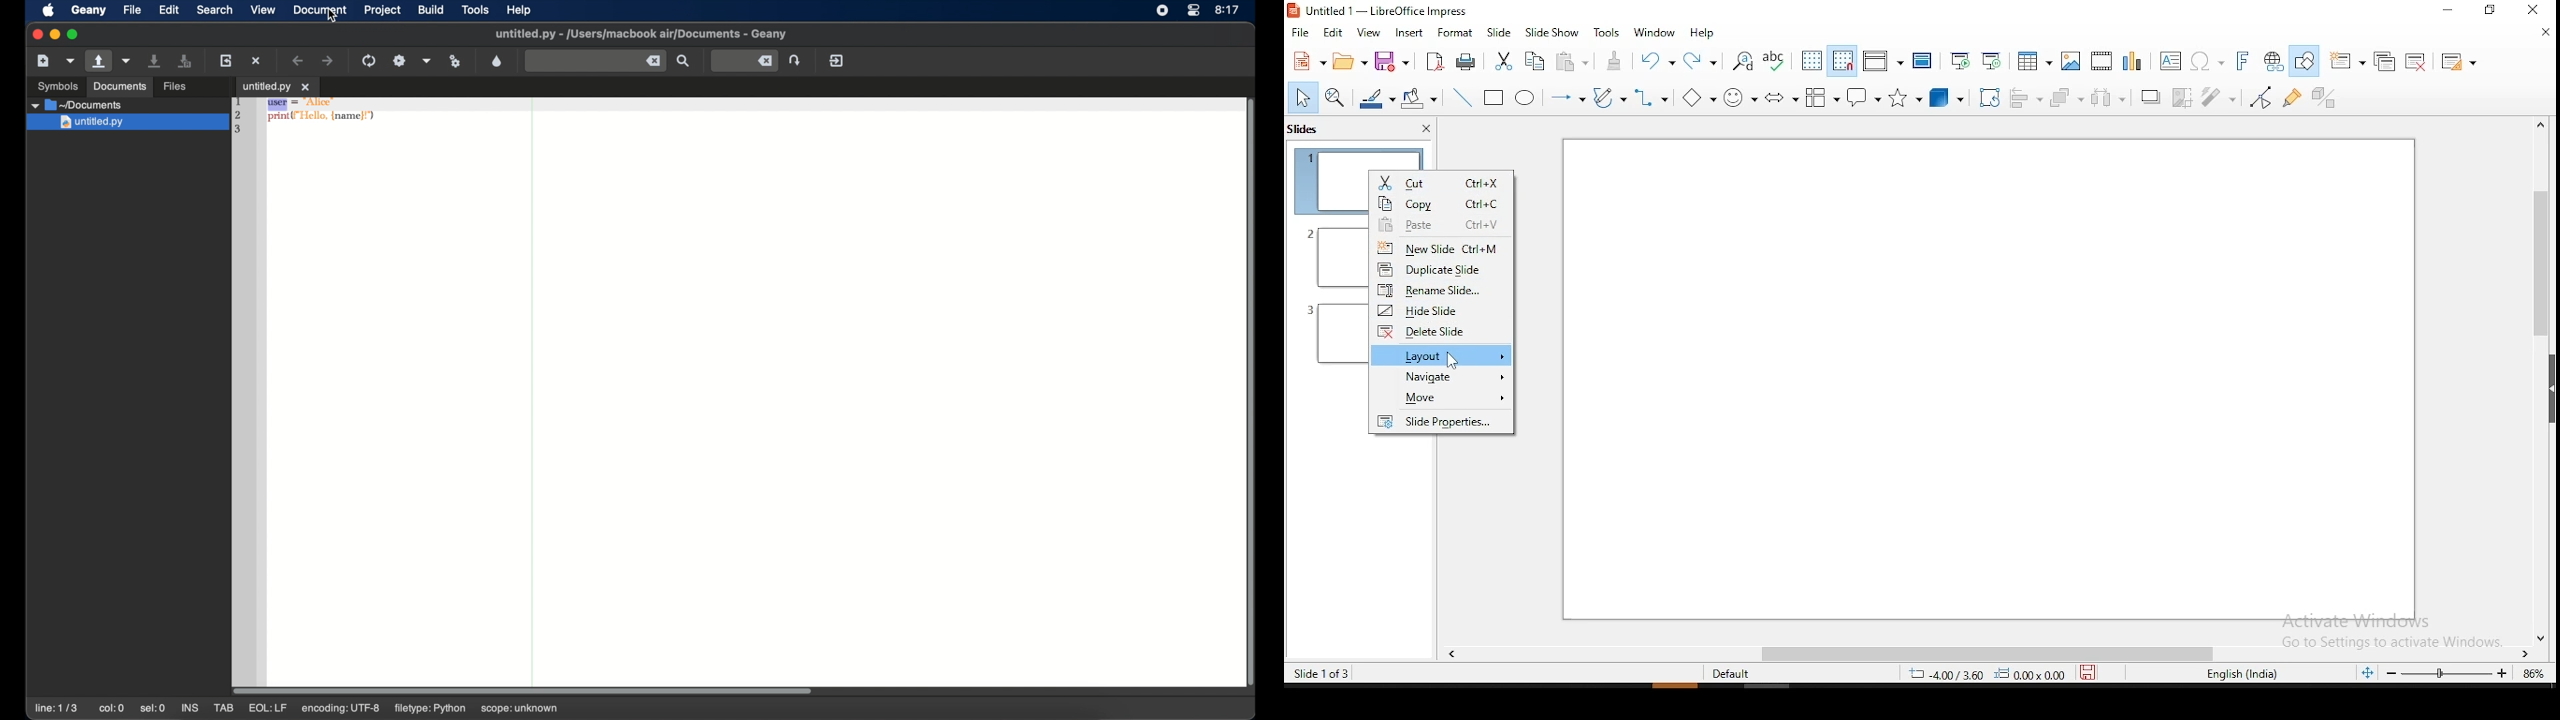 The image size is (2576, 728). I want to click on minimize, so click(2447, 11).